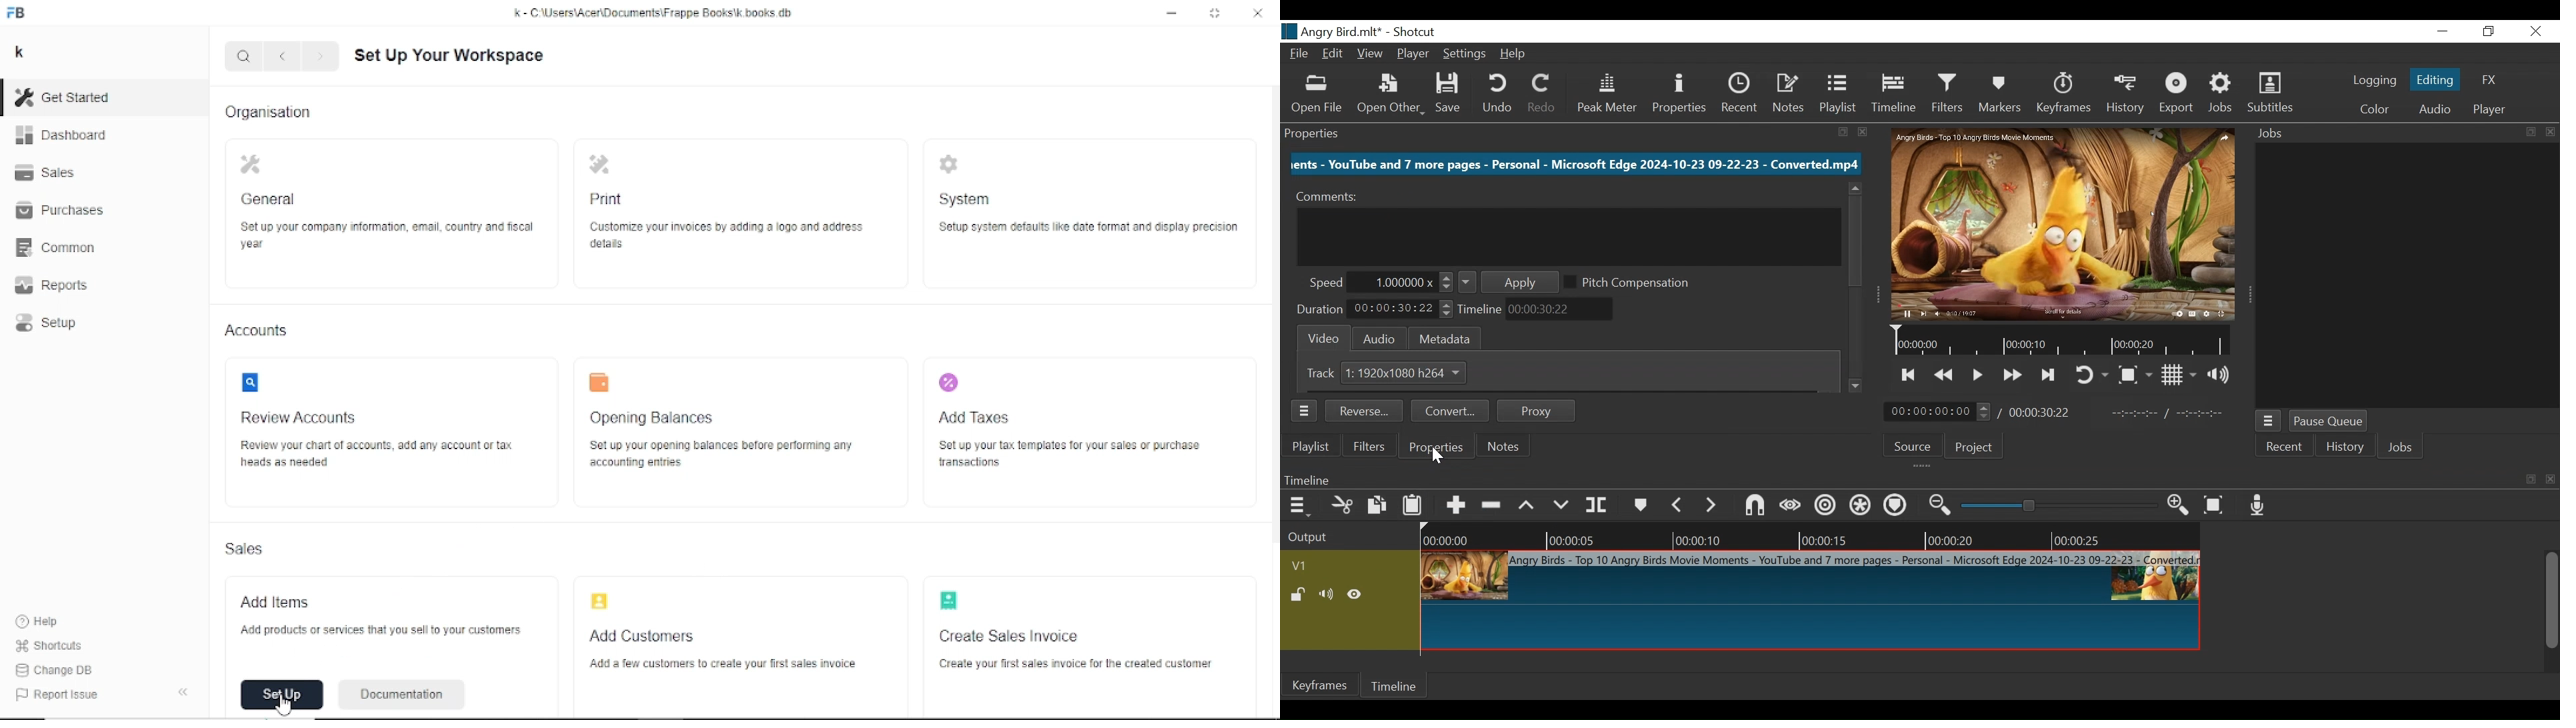 The width and height of the screenshot is (2576, 728). Describe the element at coordinates (283, 703) in the screenshot. I see `Cursor` at that location.